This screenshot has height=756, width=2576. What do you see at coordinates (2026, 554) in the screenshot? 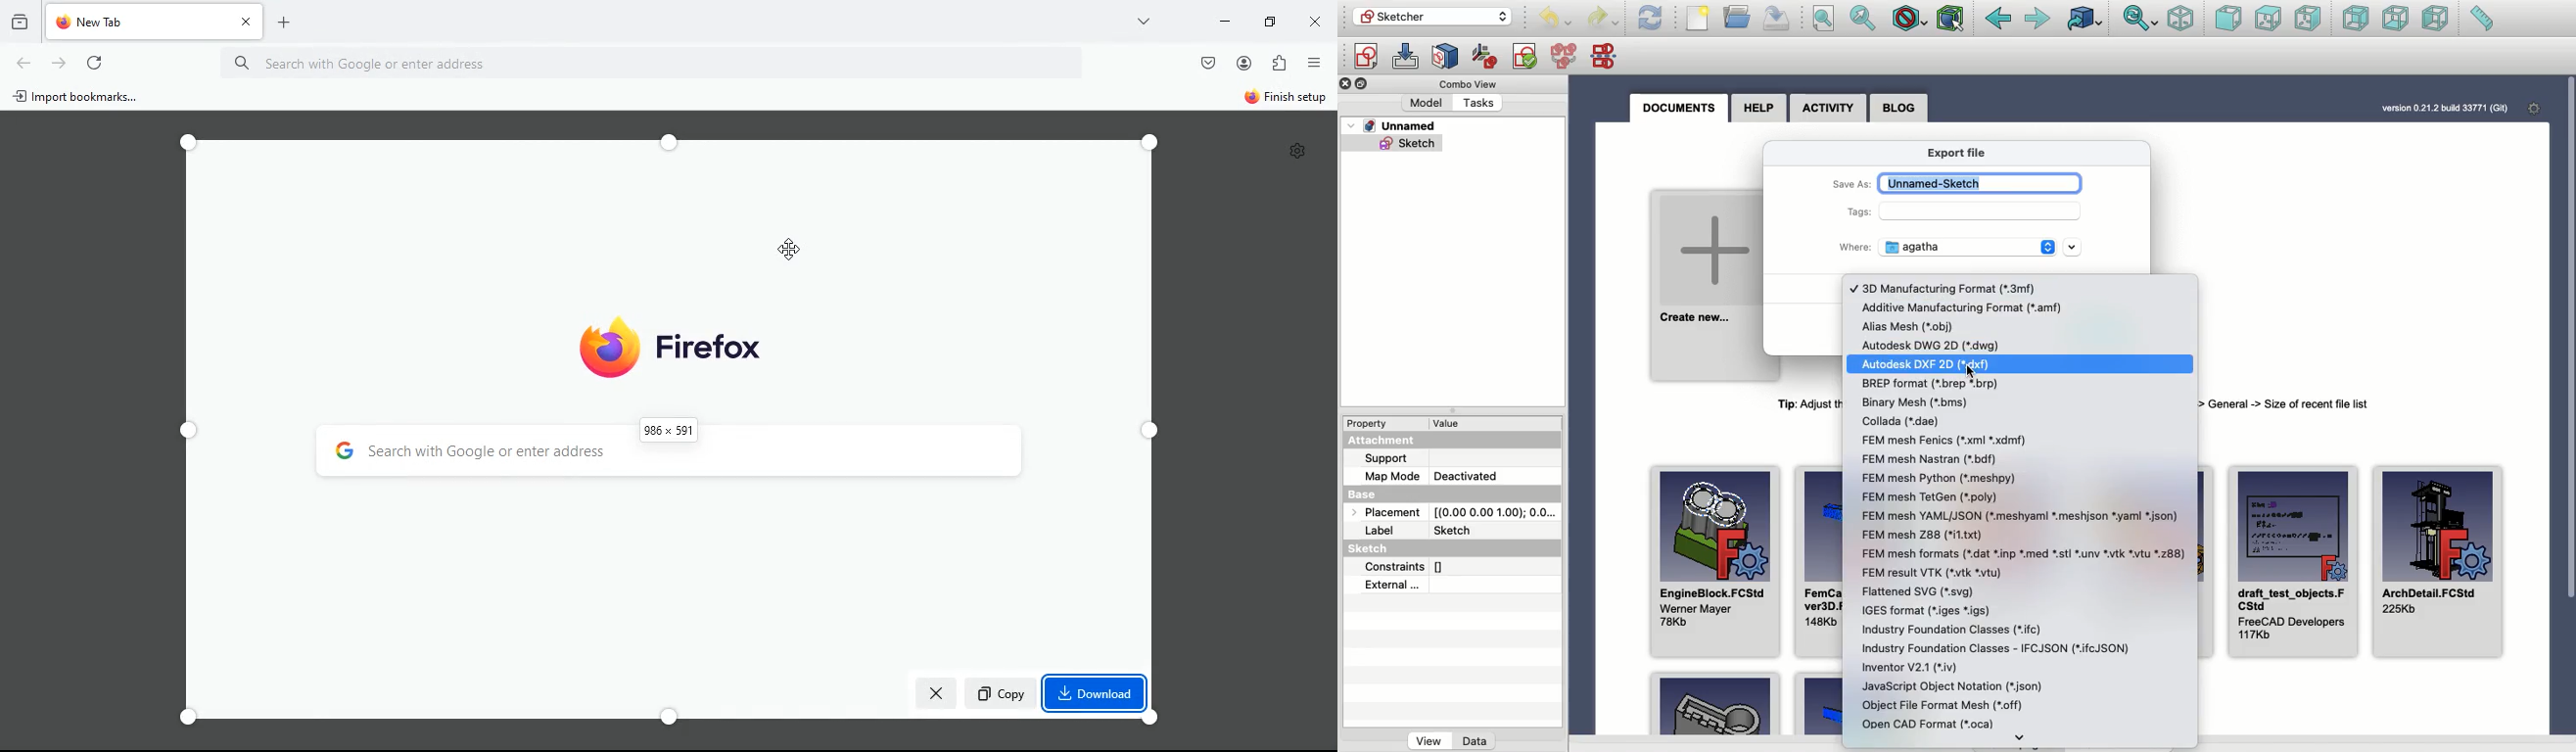
I see `FEM mesh formats` at bounding box center [2026, 554].